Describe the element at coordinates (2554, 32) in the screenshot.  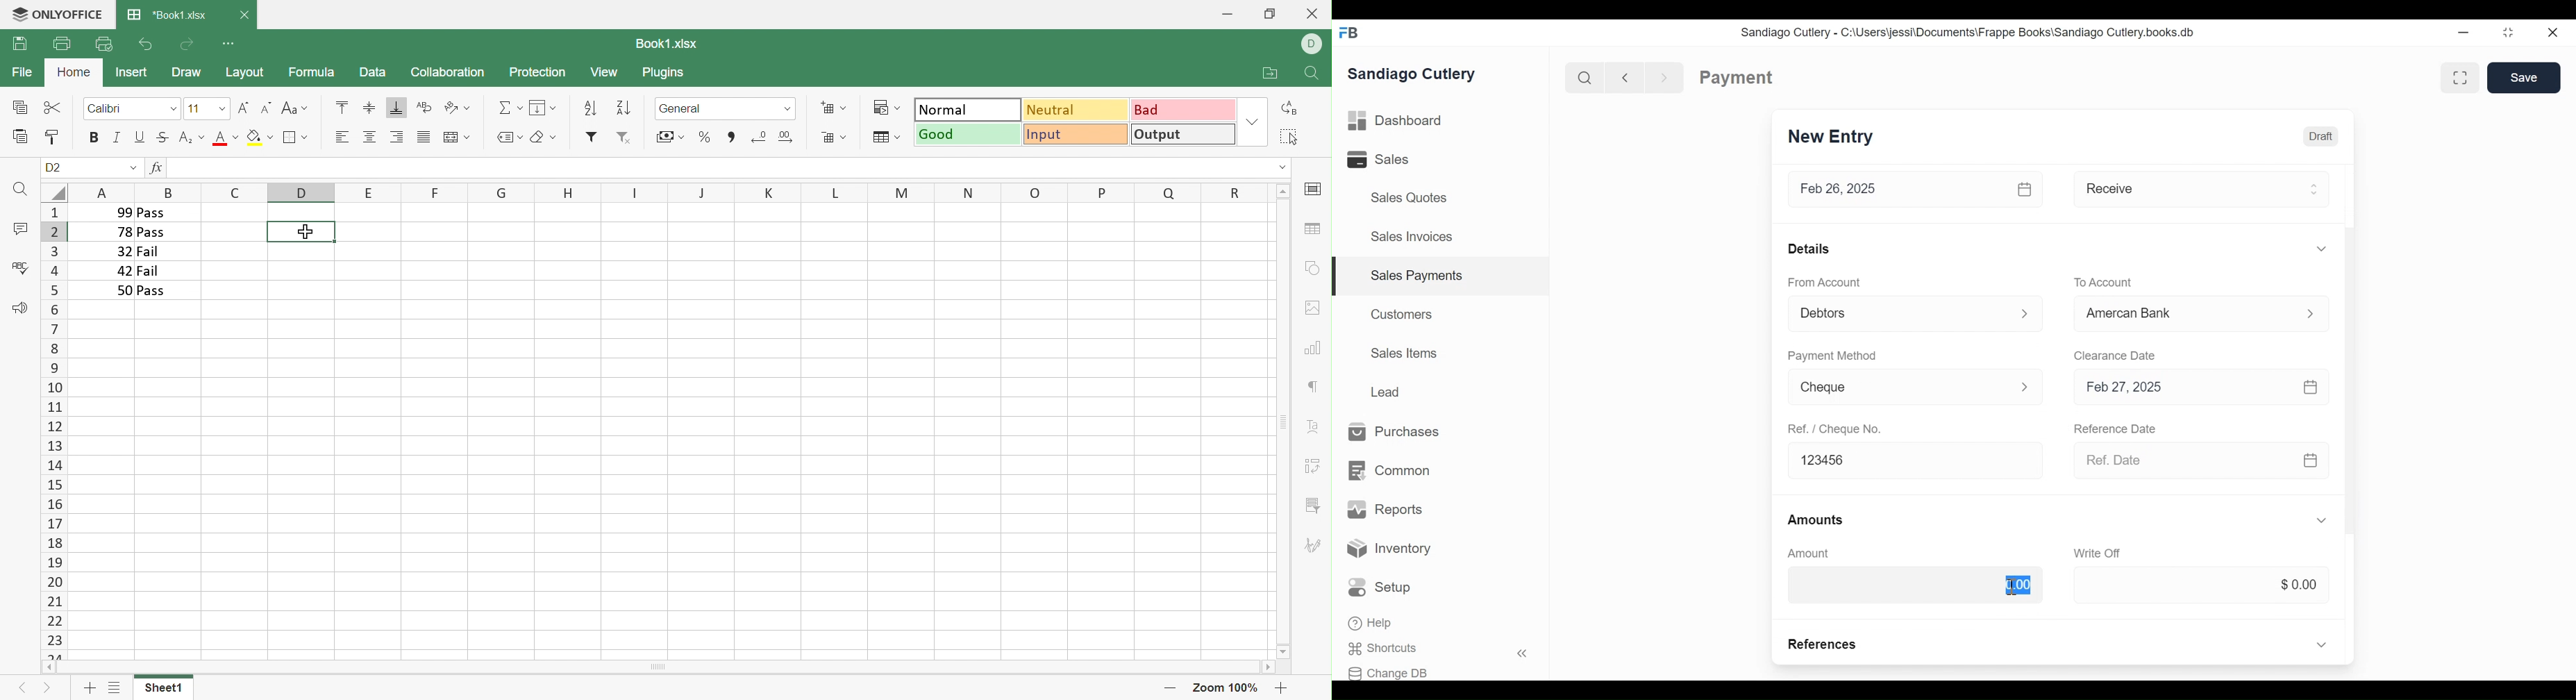
I see `Close ` at that location.